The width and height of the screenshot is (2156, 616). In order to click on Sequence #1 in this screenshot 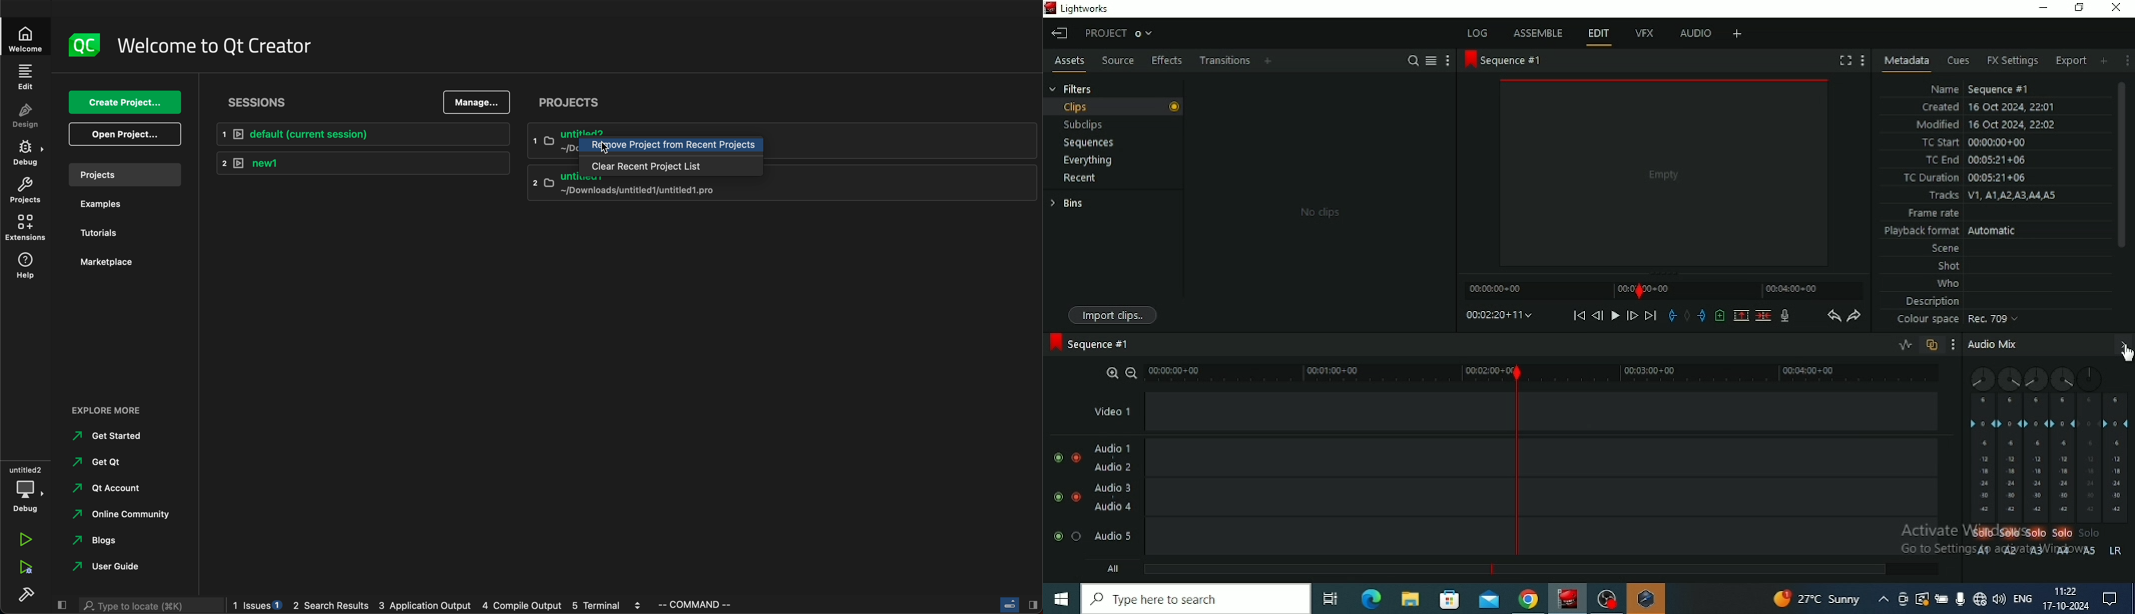, I will do `click(1090, 343)`.